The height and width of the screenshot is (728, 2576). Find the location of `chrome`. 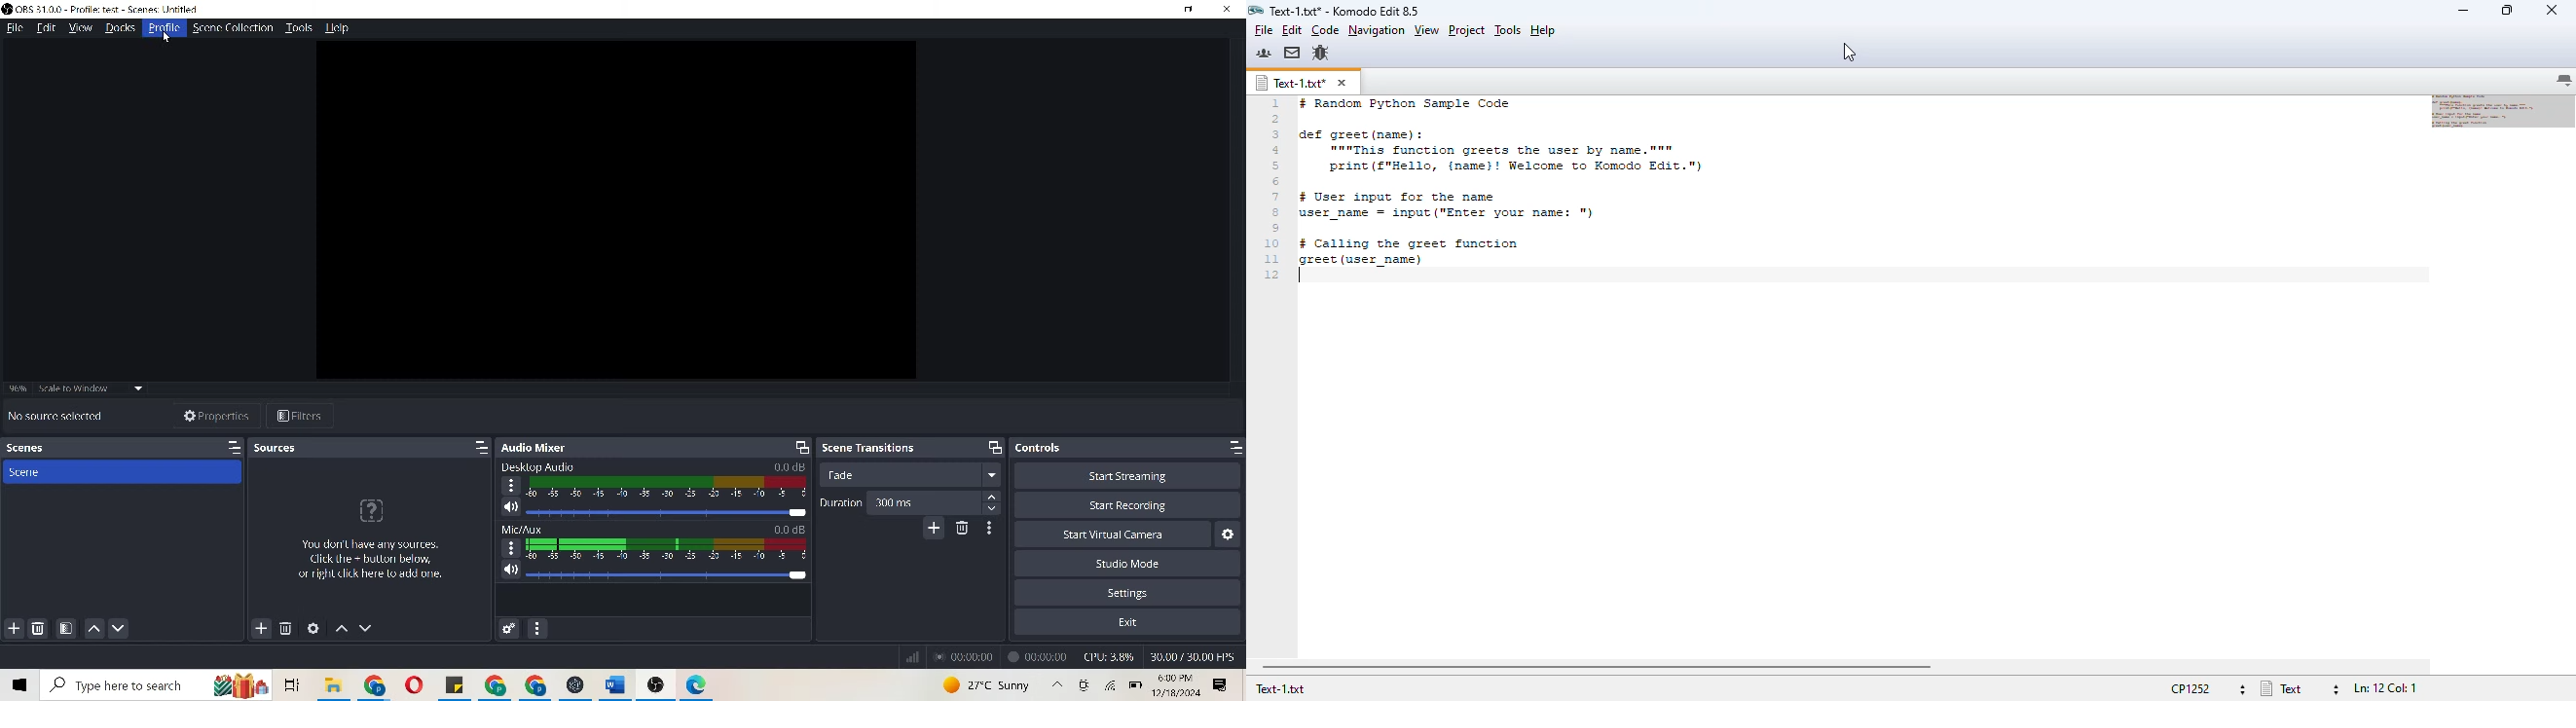

chrome is located at coordinates (379, 685).